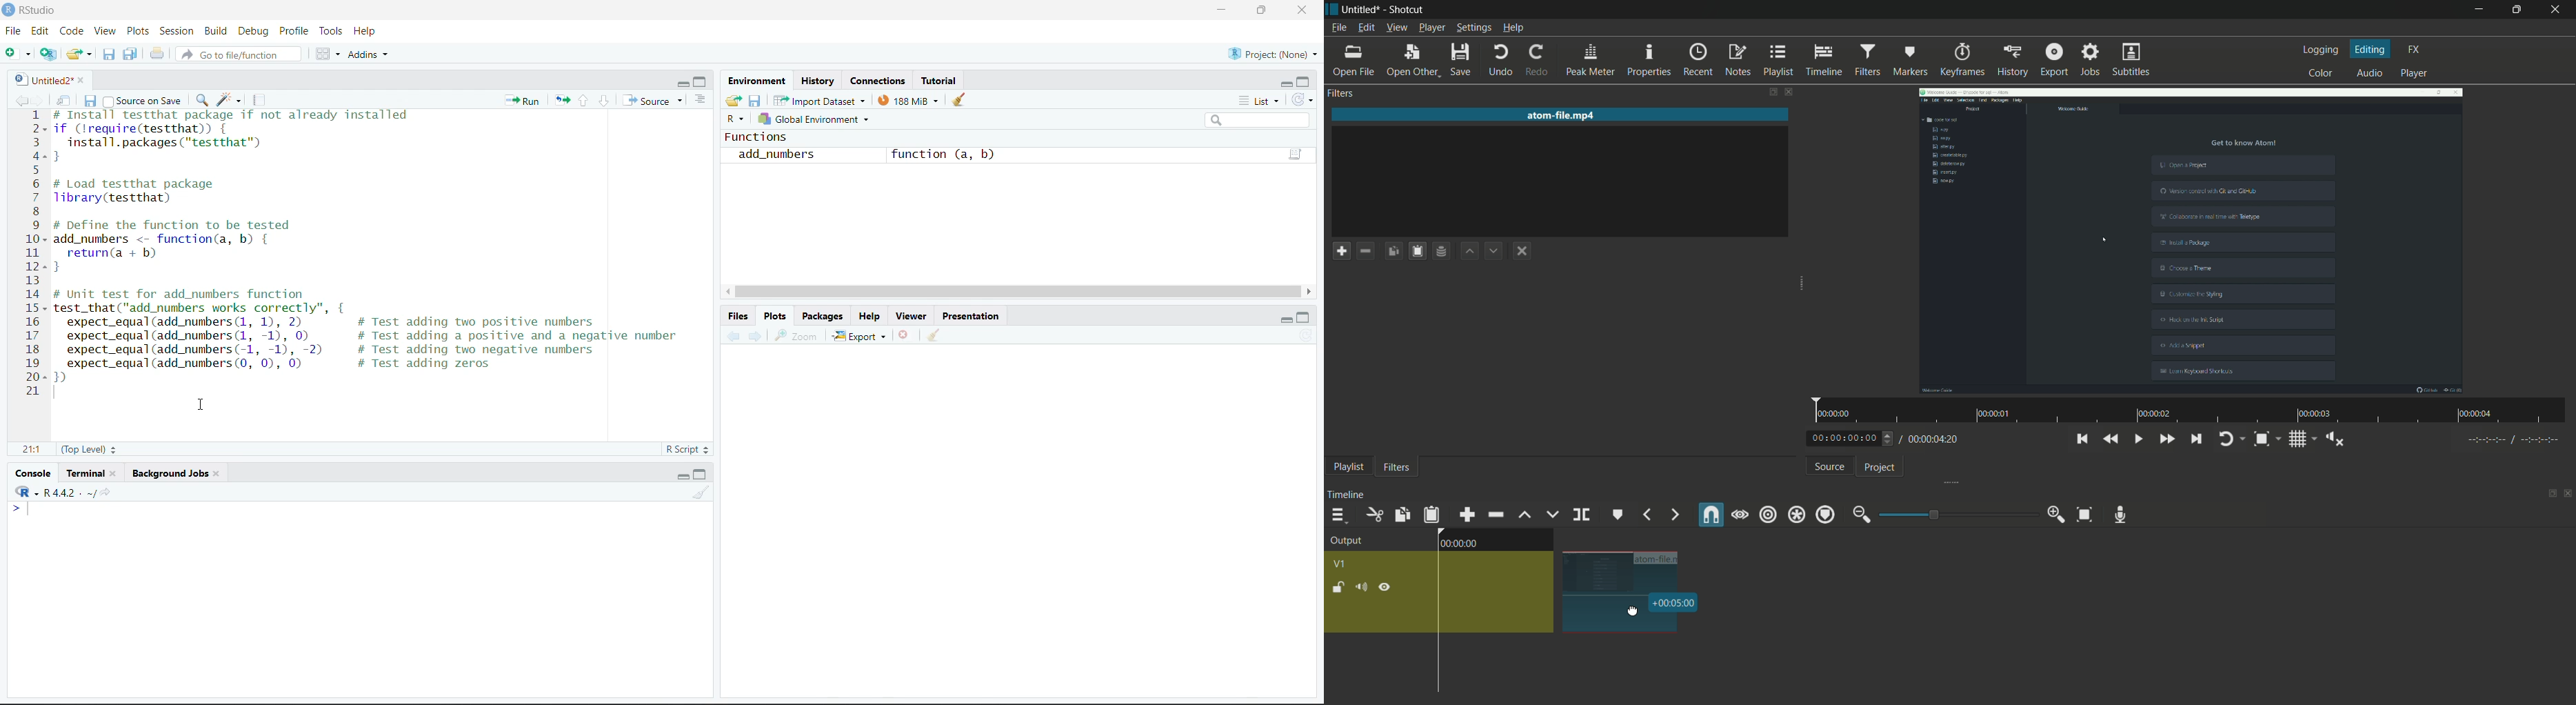 The height and width of the screenshot is (728, 2576). What do you see at coordinates (139, 31) in the screenshot?
I see `Plots` at bounding box center [139, 31].